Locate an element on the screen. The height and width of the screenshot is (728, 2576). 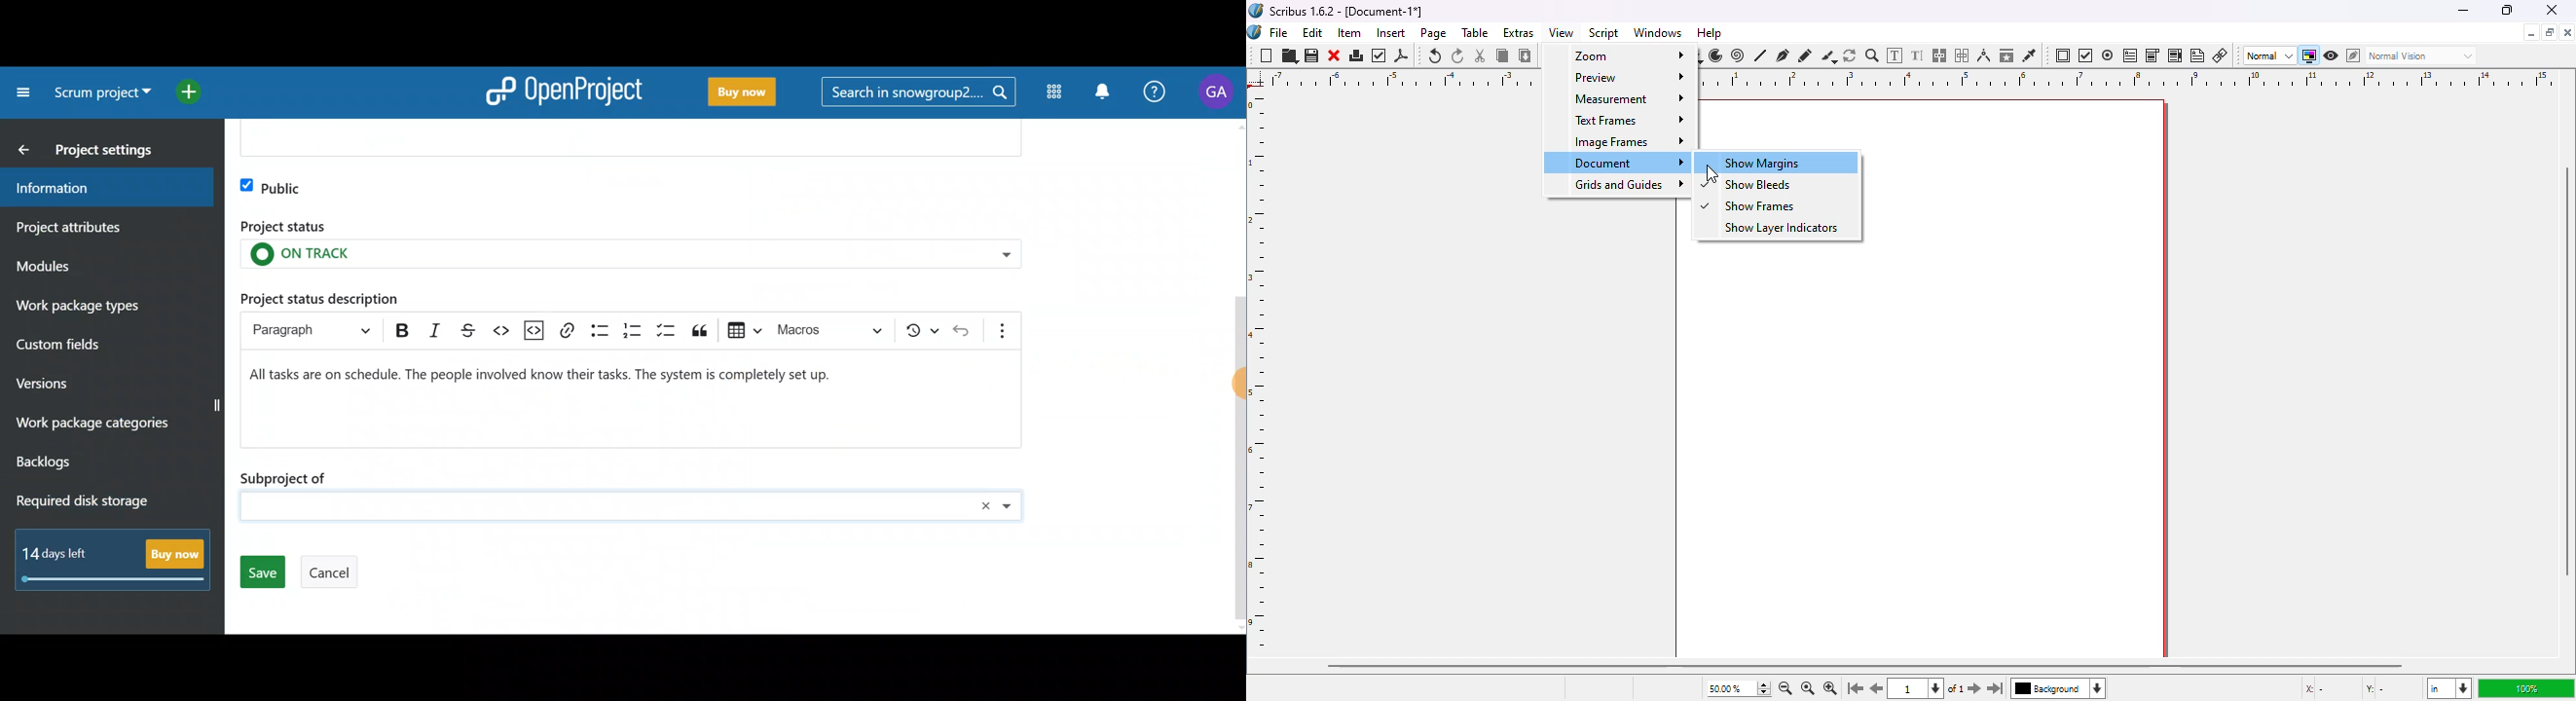
image frames is located at coordinates (1618, 141).